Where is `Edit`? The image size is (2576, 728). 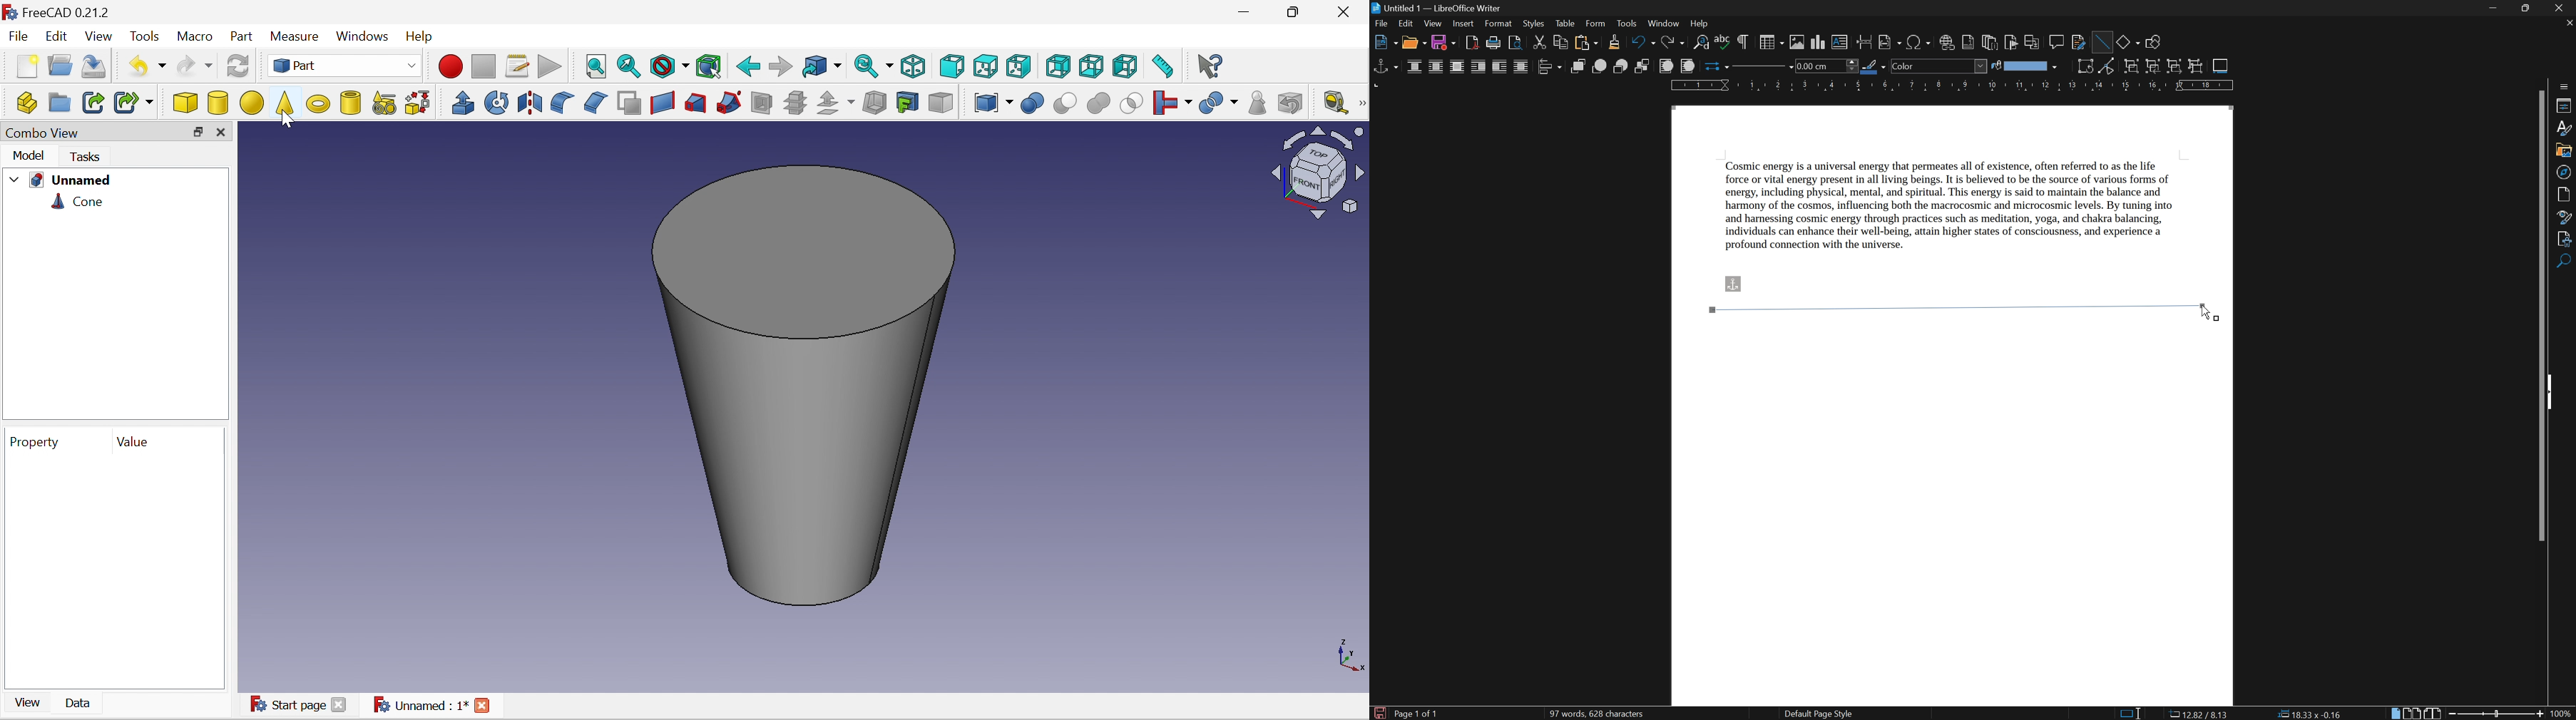
Edit is located at coordinates (58, 38).